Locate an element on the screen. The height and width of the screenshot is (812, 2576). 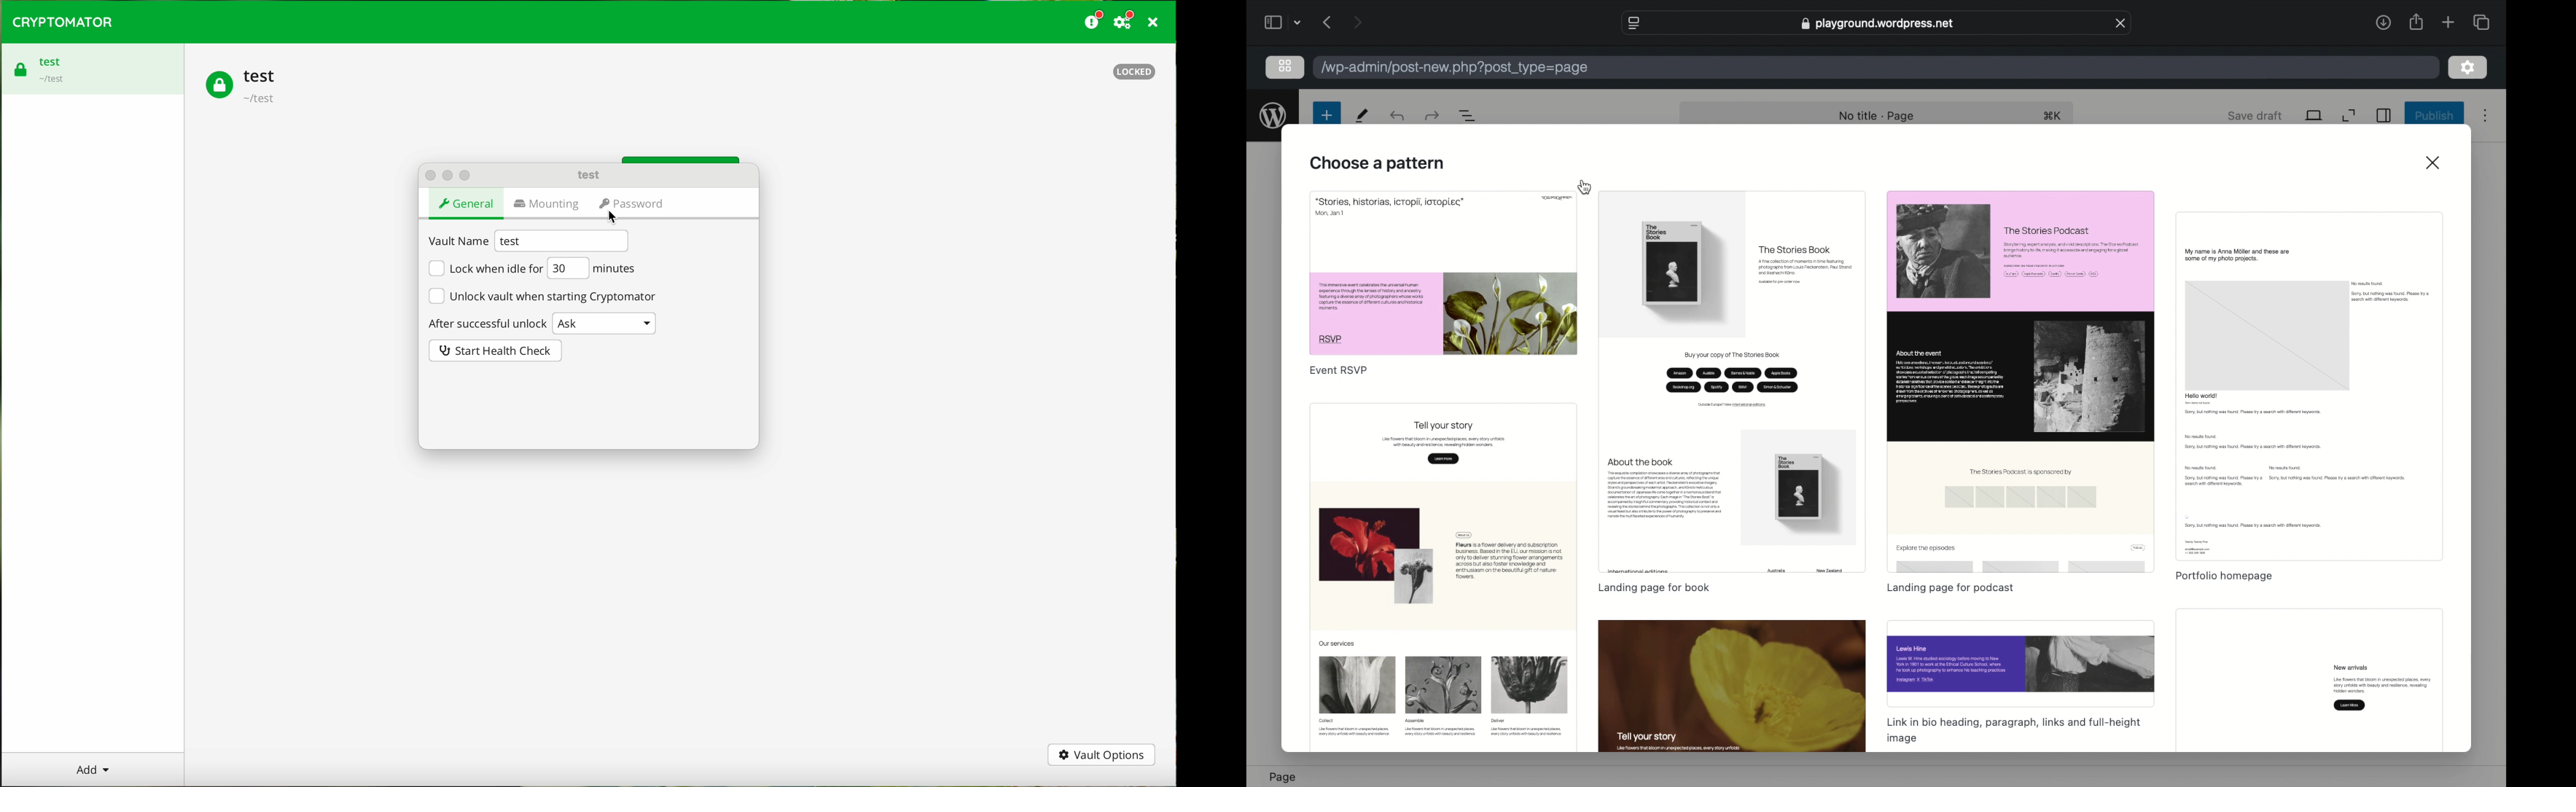
cursor is located at coordinates (1586, 187).